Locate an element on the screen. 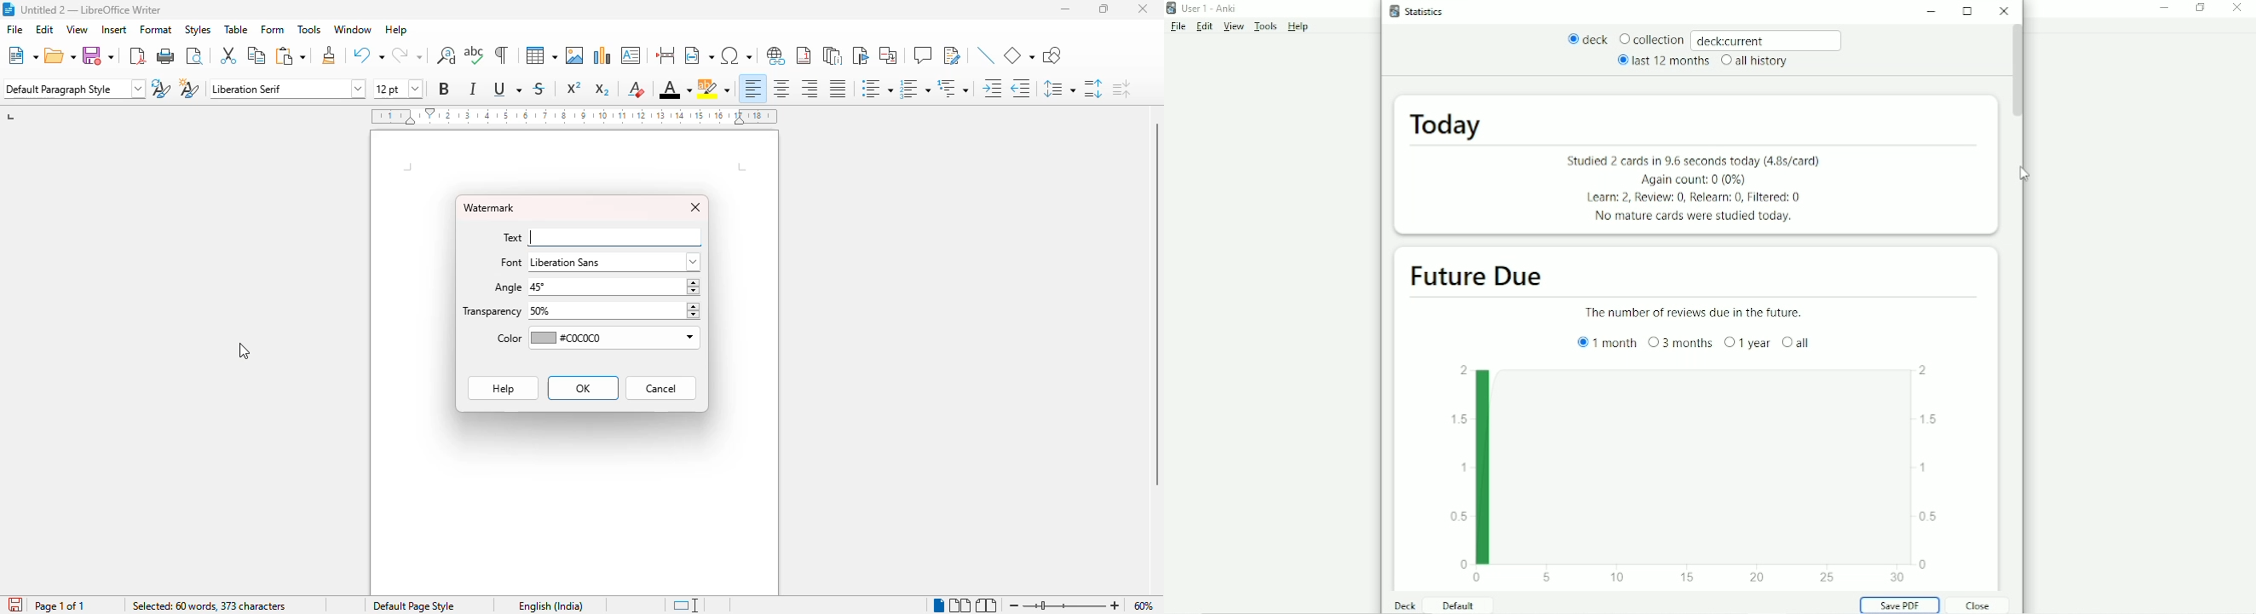 The width and height of the screenshot is (2268, 616). insert is located at coordinates (114, 29).